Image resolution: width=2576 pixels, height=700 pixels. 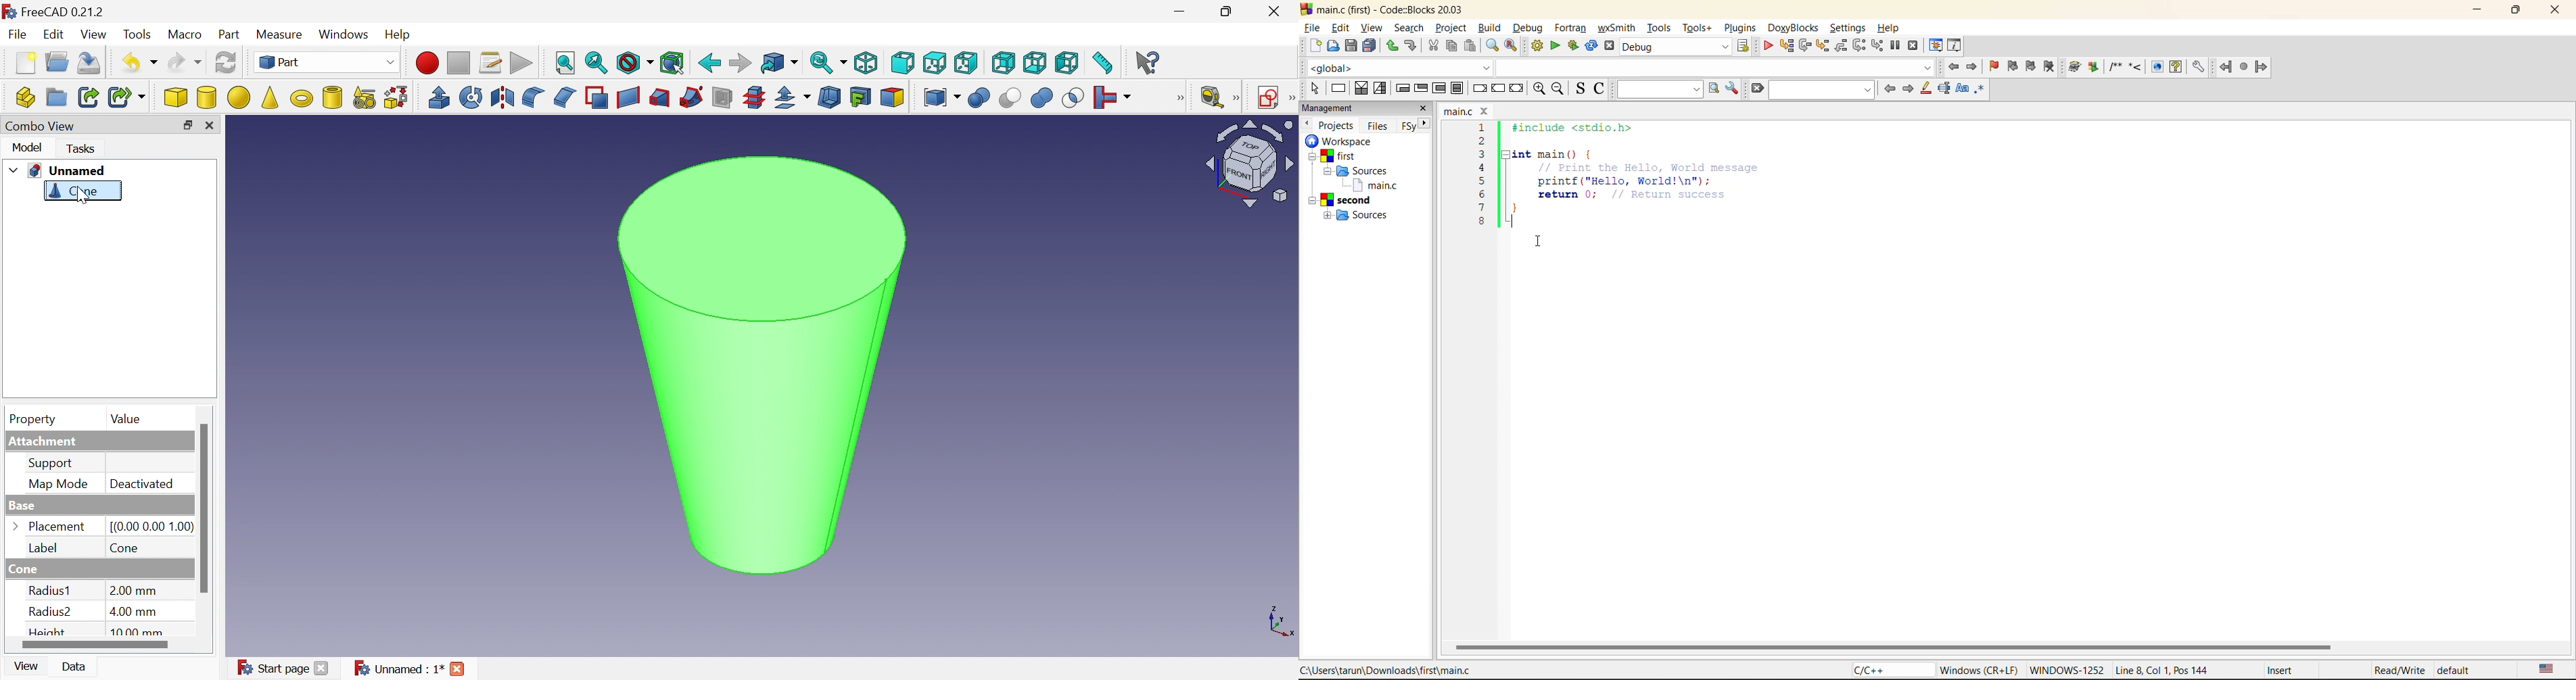 I want to click on Extrude, so click(x=440, y=97).